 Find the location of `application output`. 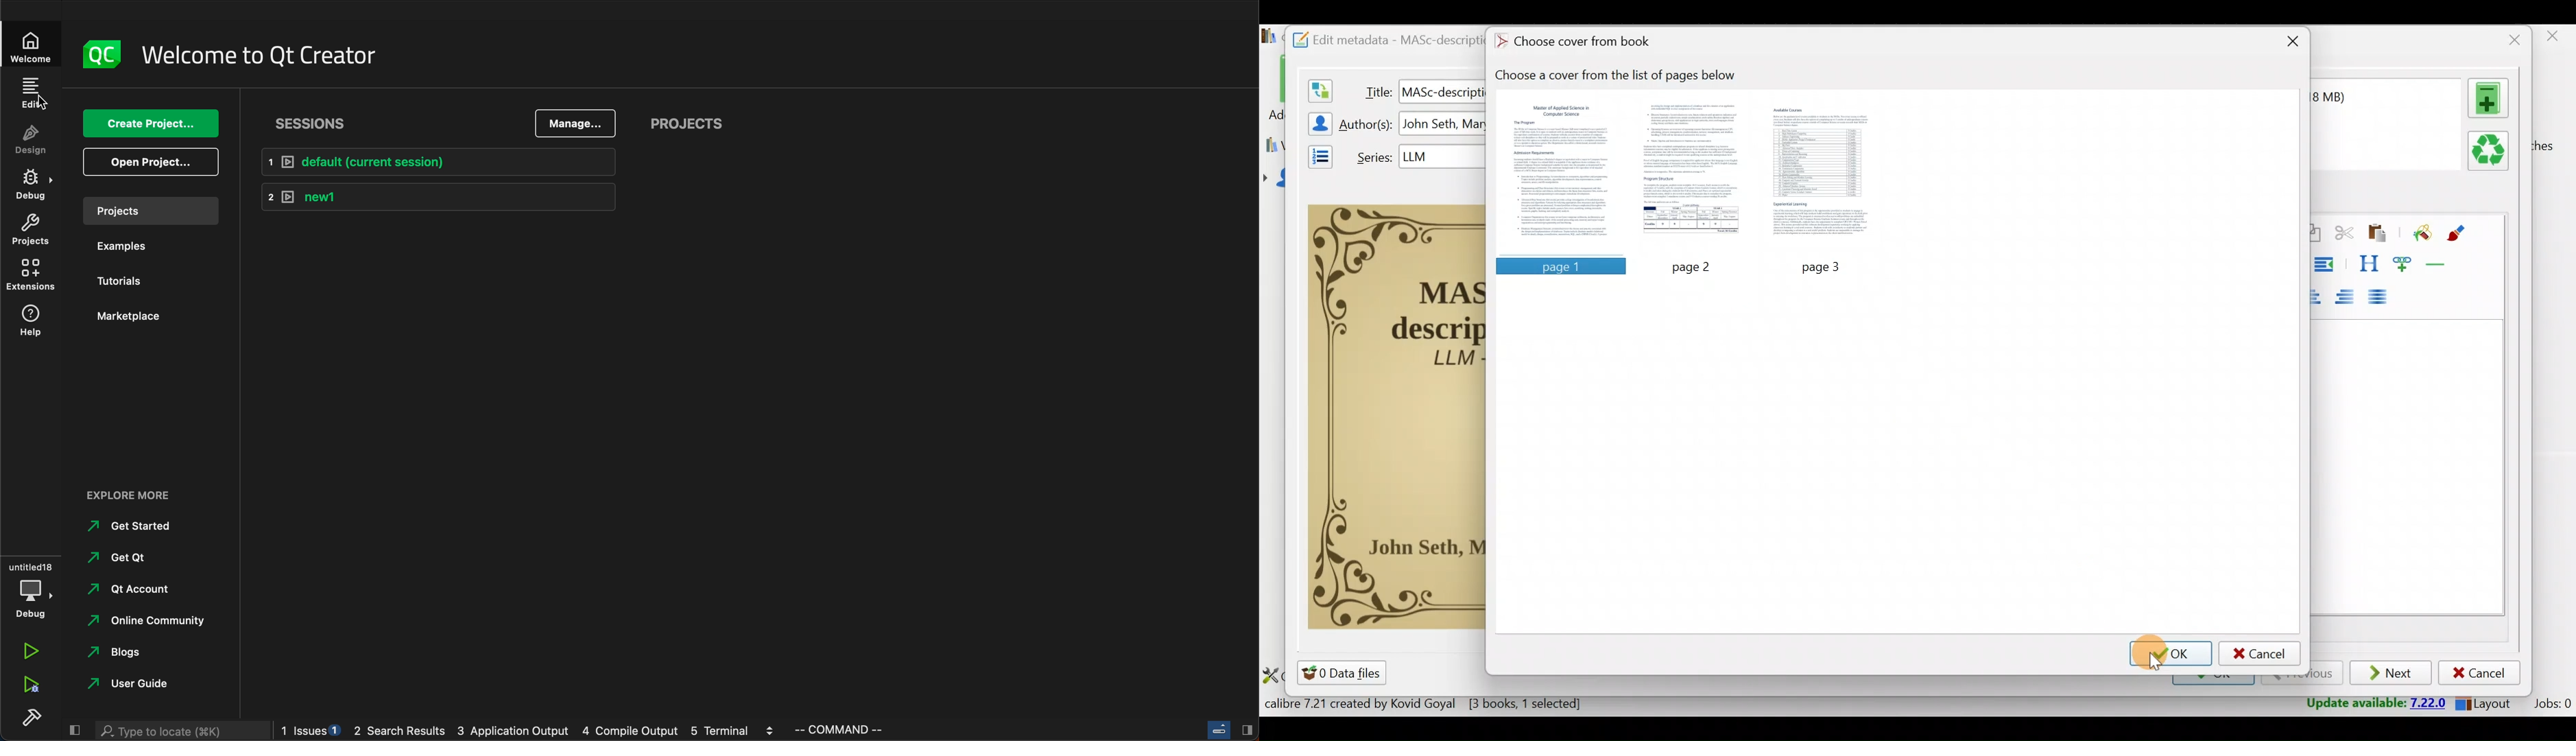

application output is located at coordinates (513, 733).